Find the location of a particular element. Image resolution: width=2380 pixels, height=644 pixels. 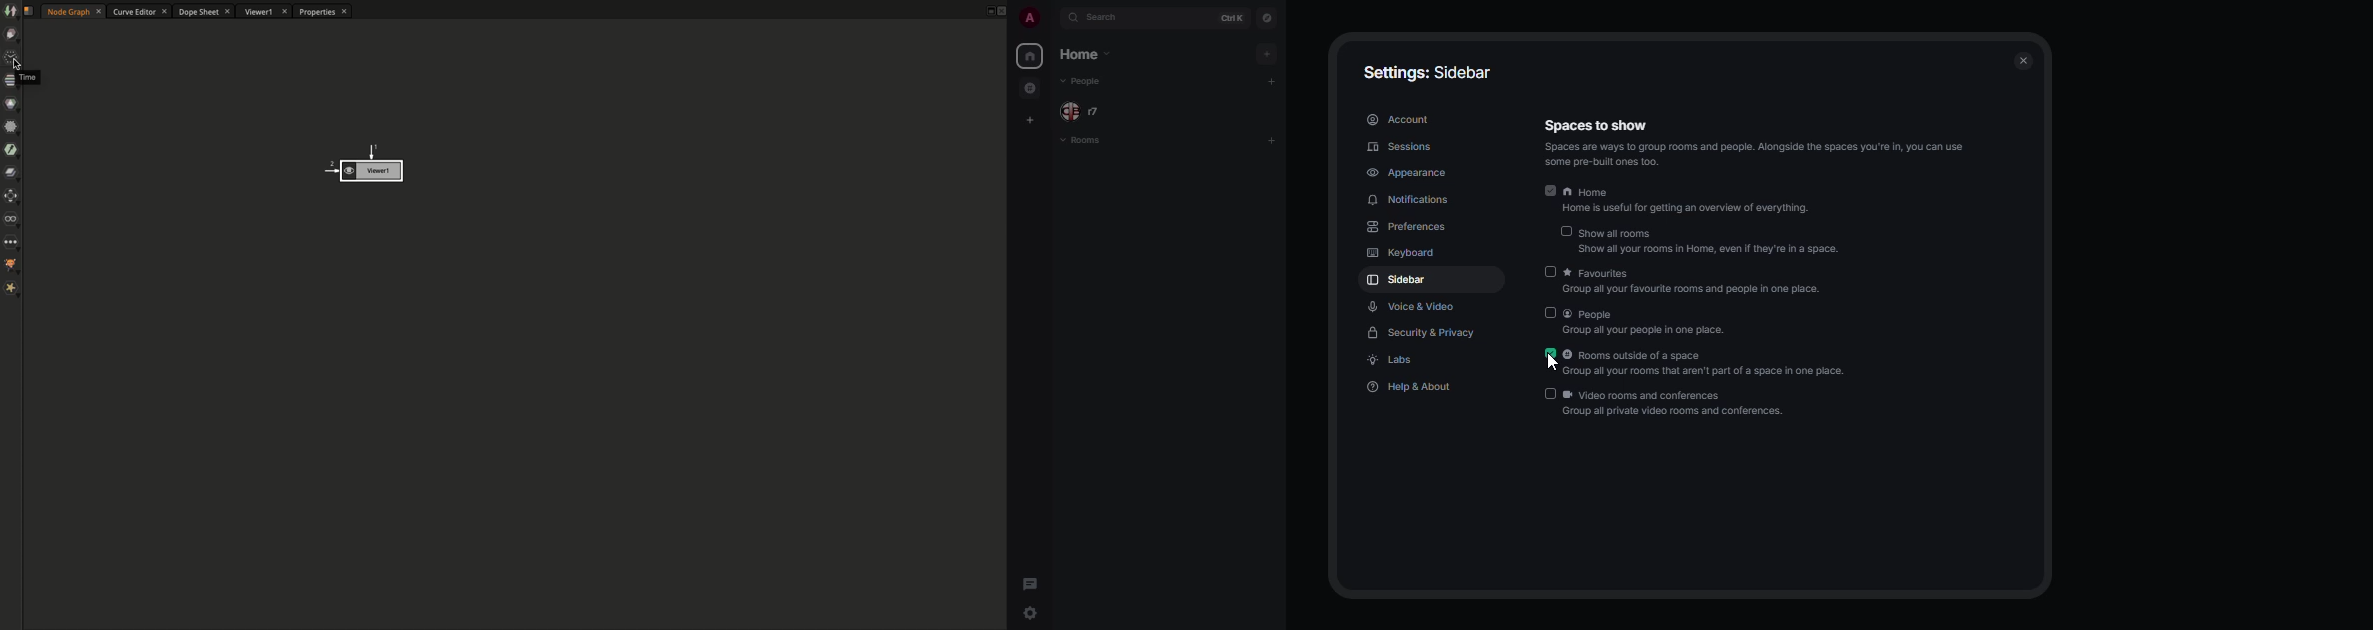

people is located at coordinates (1603, 313).